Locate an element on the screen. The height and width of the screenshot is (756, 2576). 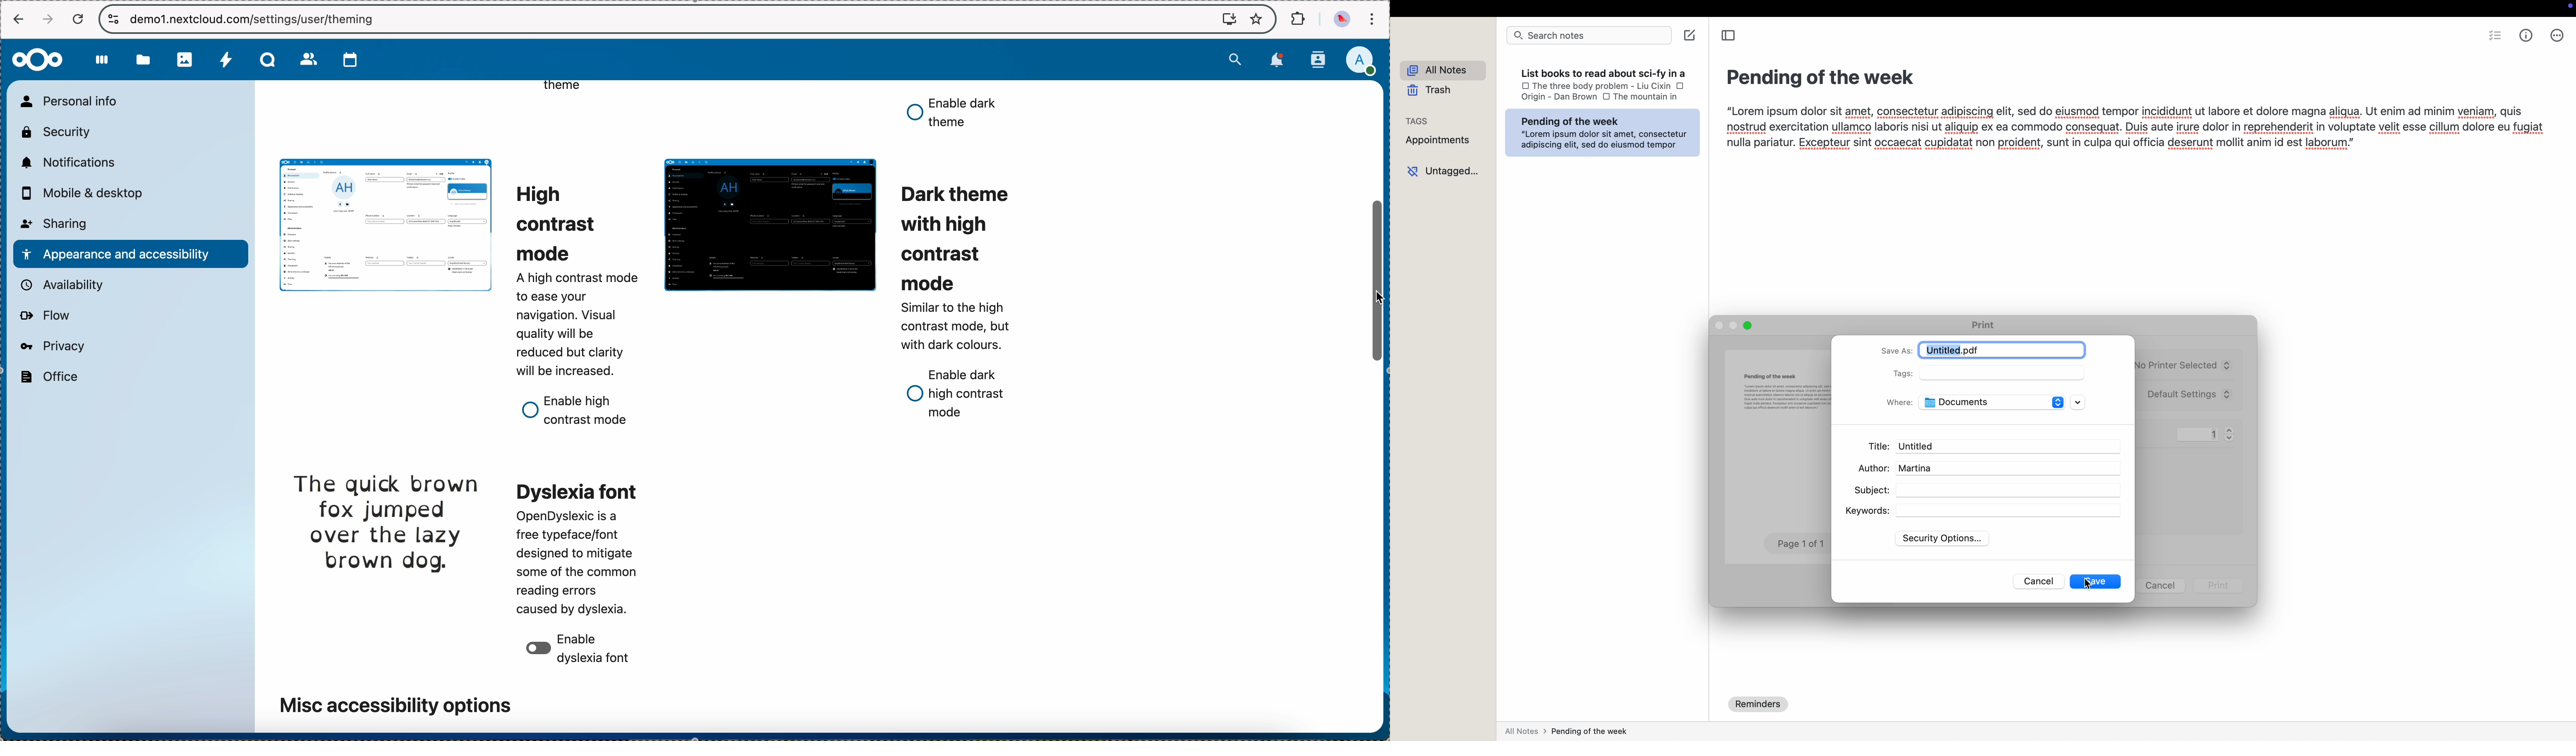
dark theme is located at coordinates (952, 237).